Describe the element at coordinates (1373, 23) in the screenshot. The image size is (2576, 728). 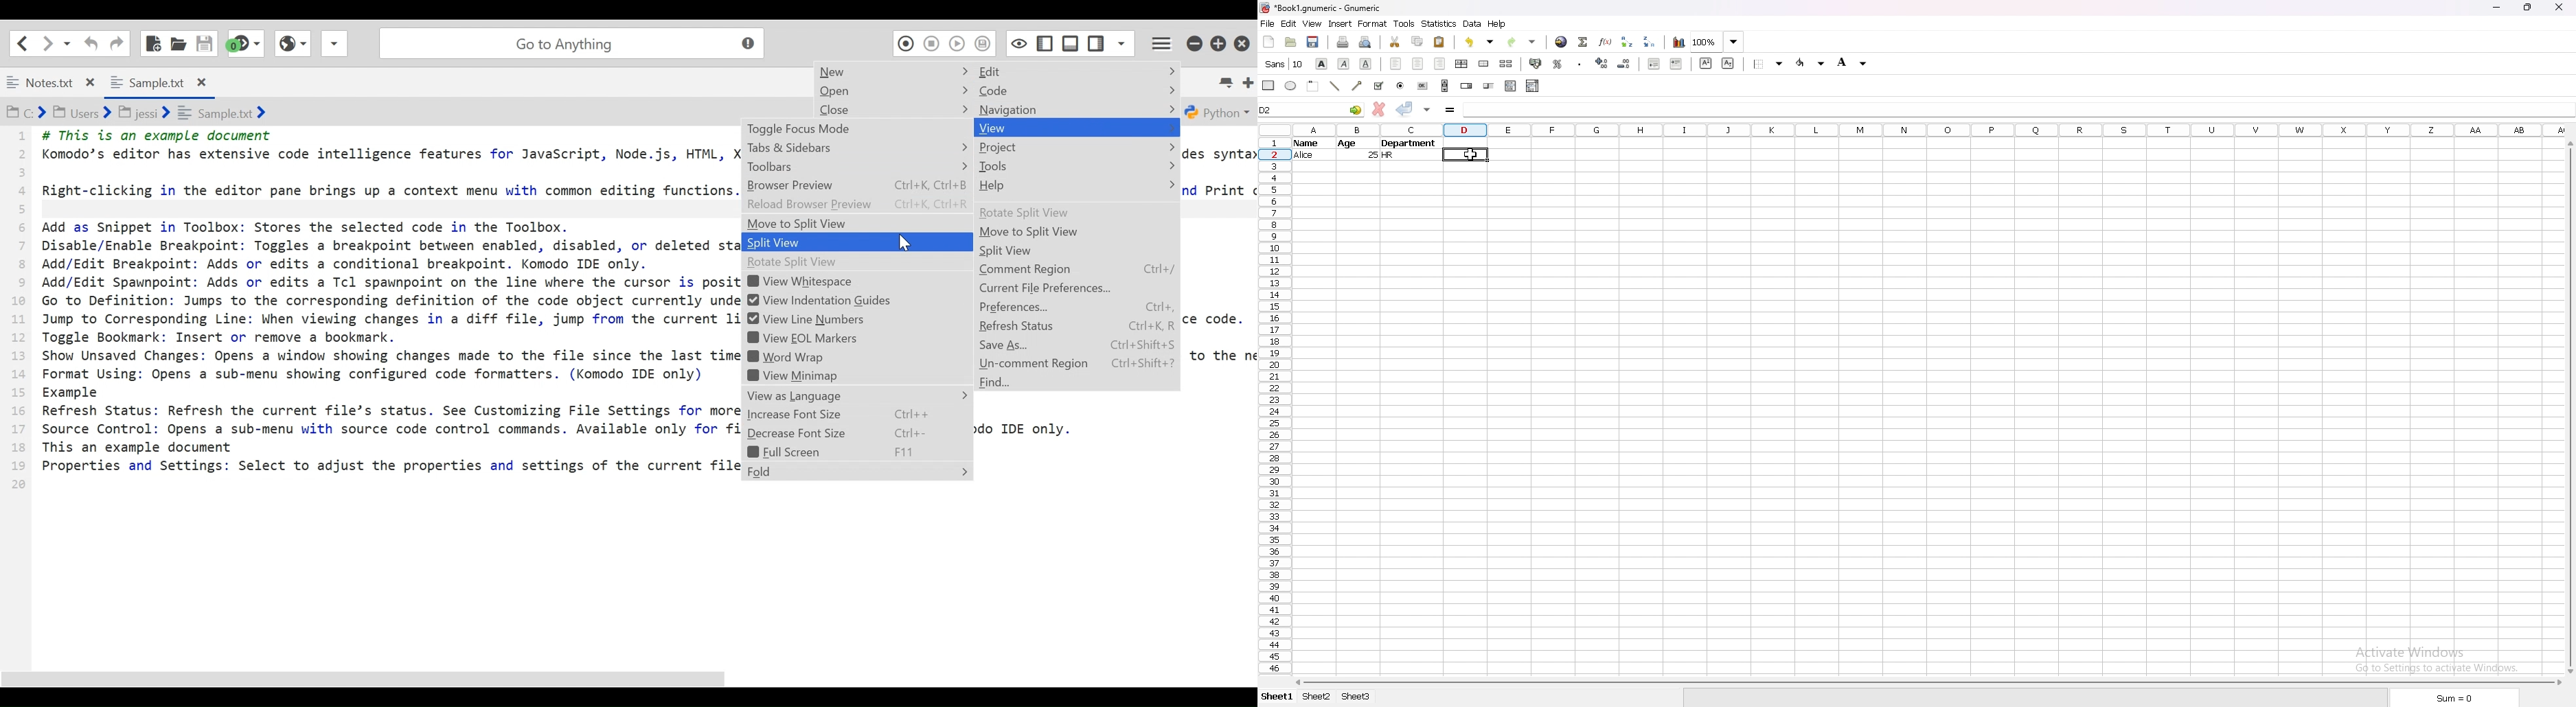
I see `format` at that location.